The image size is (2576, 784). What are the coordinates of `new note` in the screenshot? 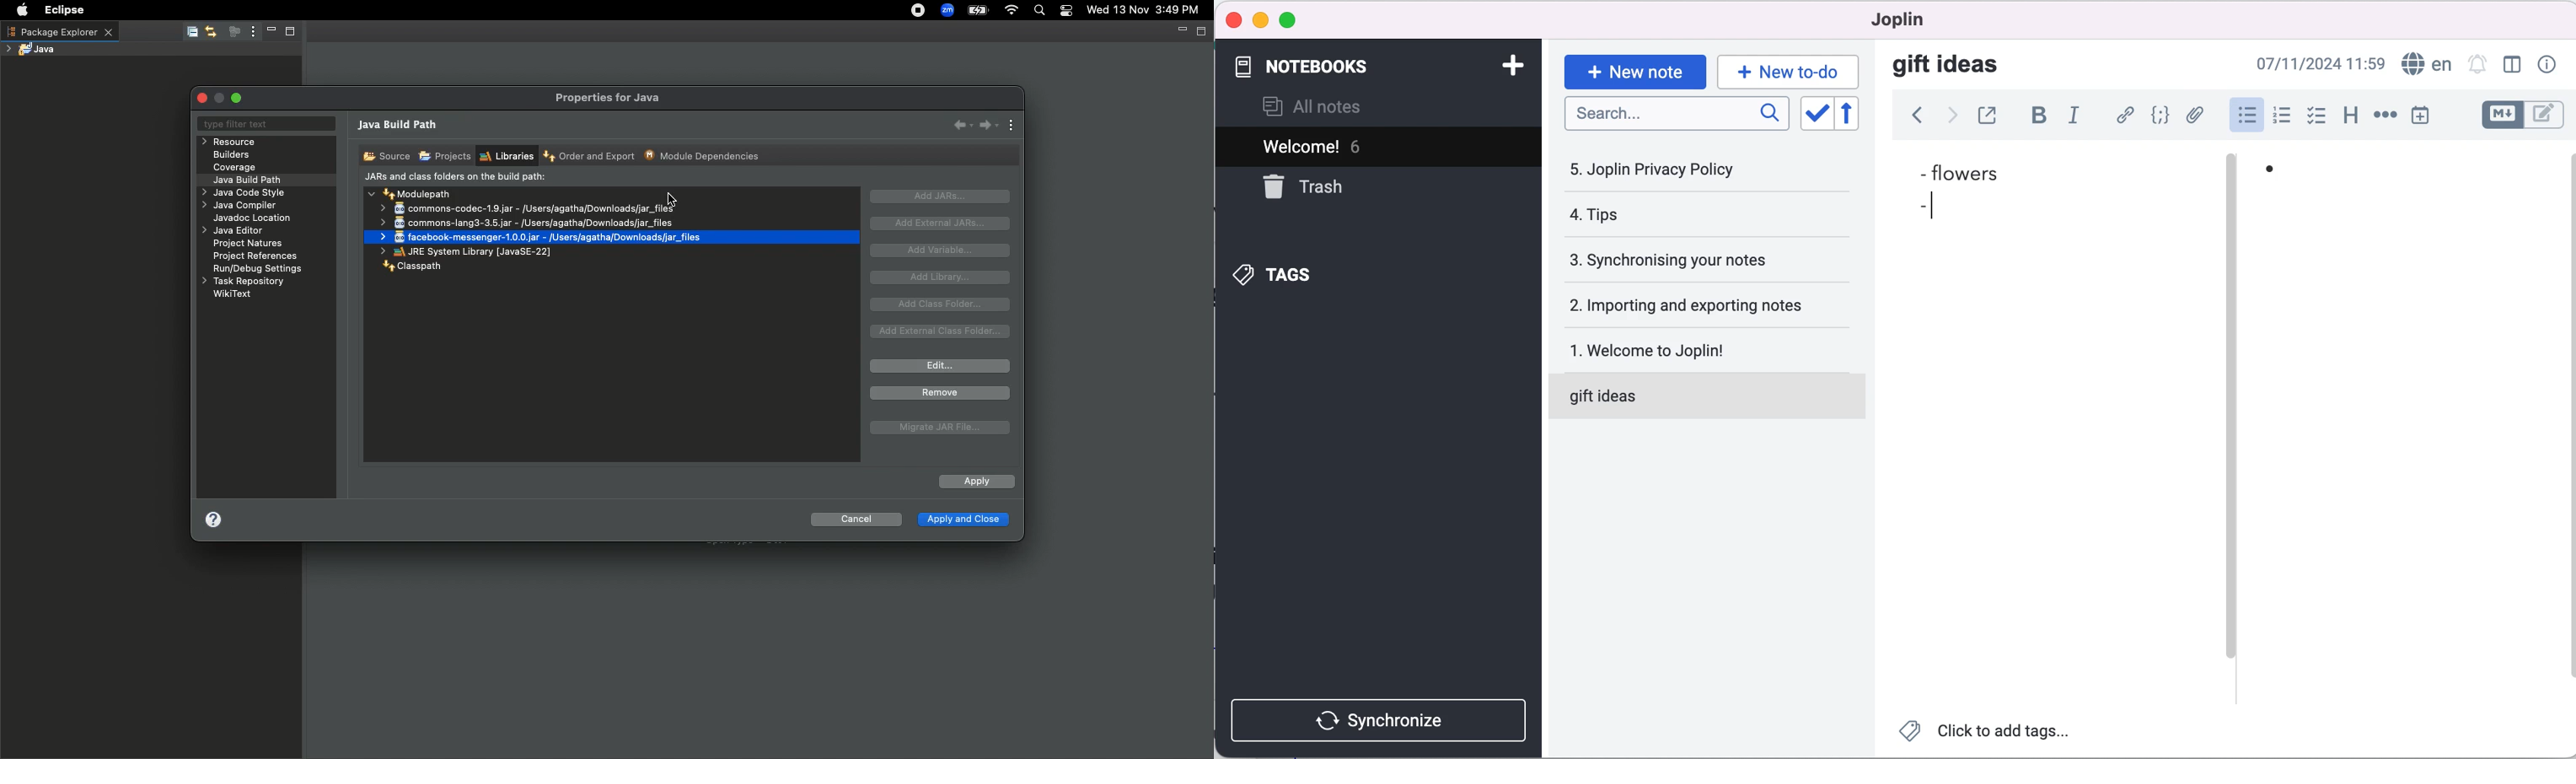 It's located at (1634, 68).